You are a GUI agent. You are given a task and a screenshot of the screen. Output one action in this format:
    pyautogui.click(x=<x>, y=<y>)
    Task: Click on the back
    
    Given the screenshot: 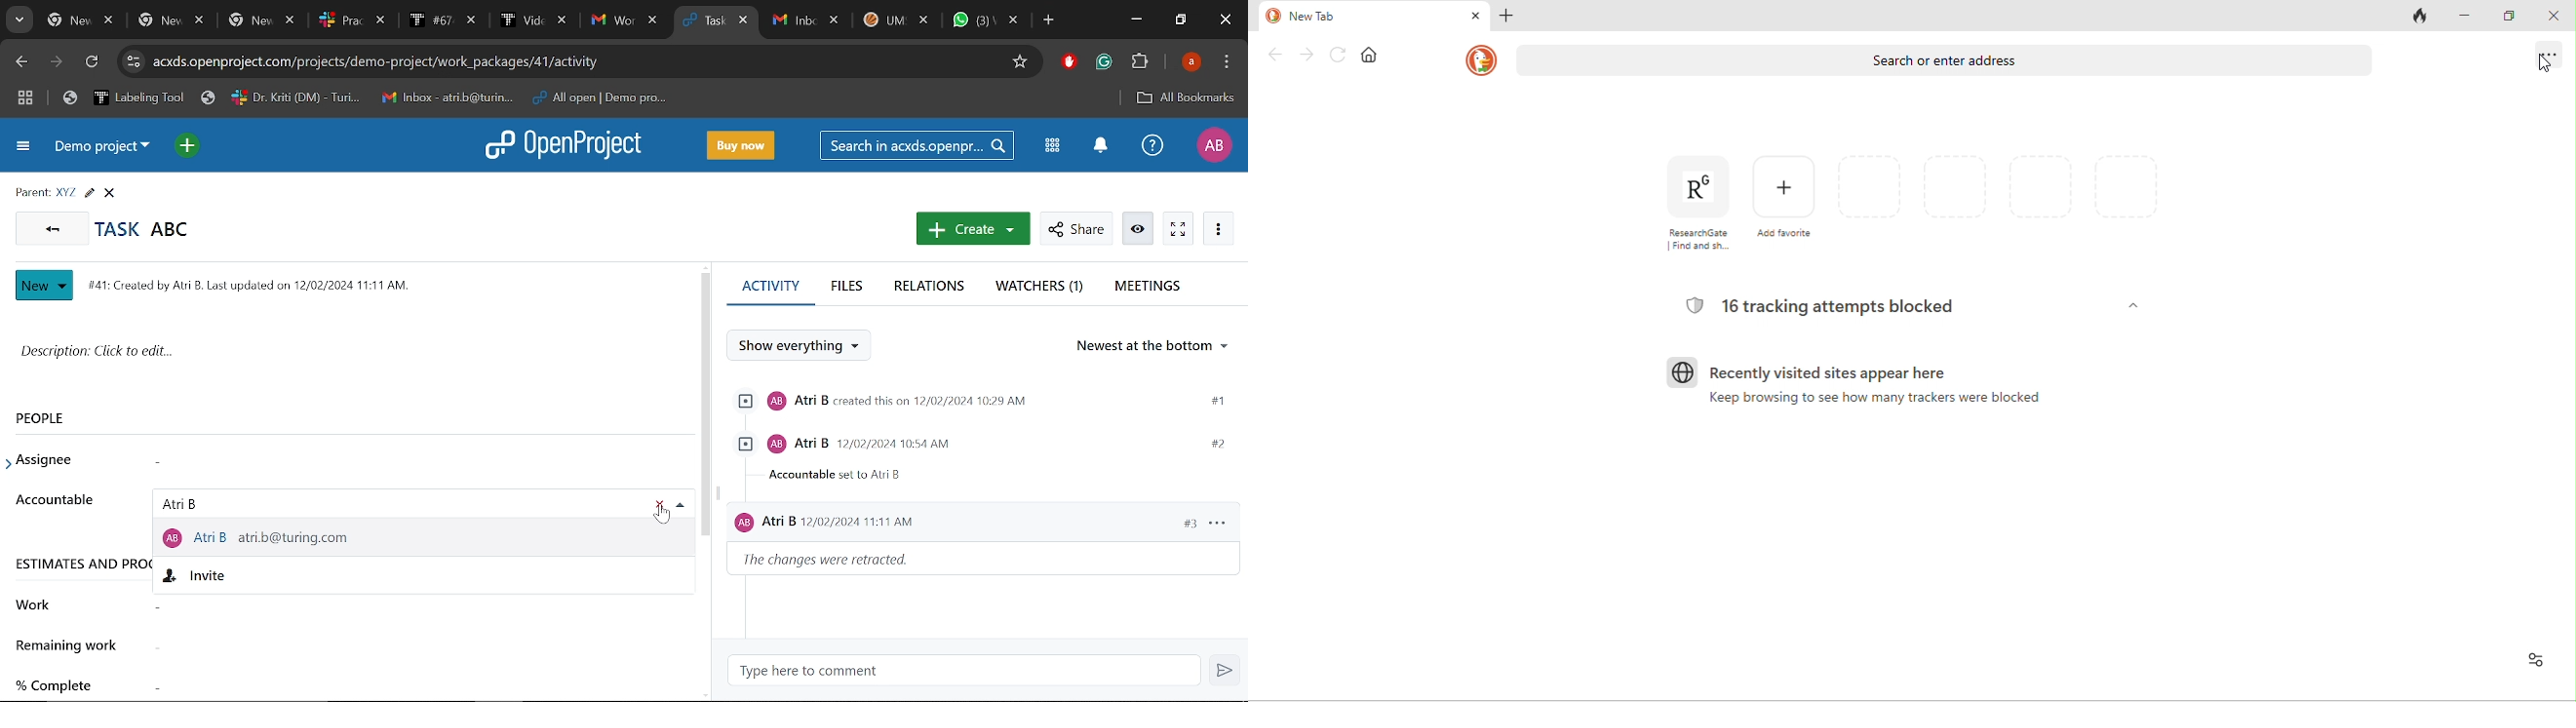 What is the action you would take?
    pyautogui.click(x=1273, y=54)
    